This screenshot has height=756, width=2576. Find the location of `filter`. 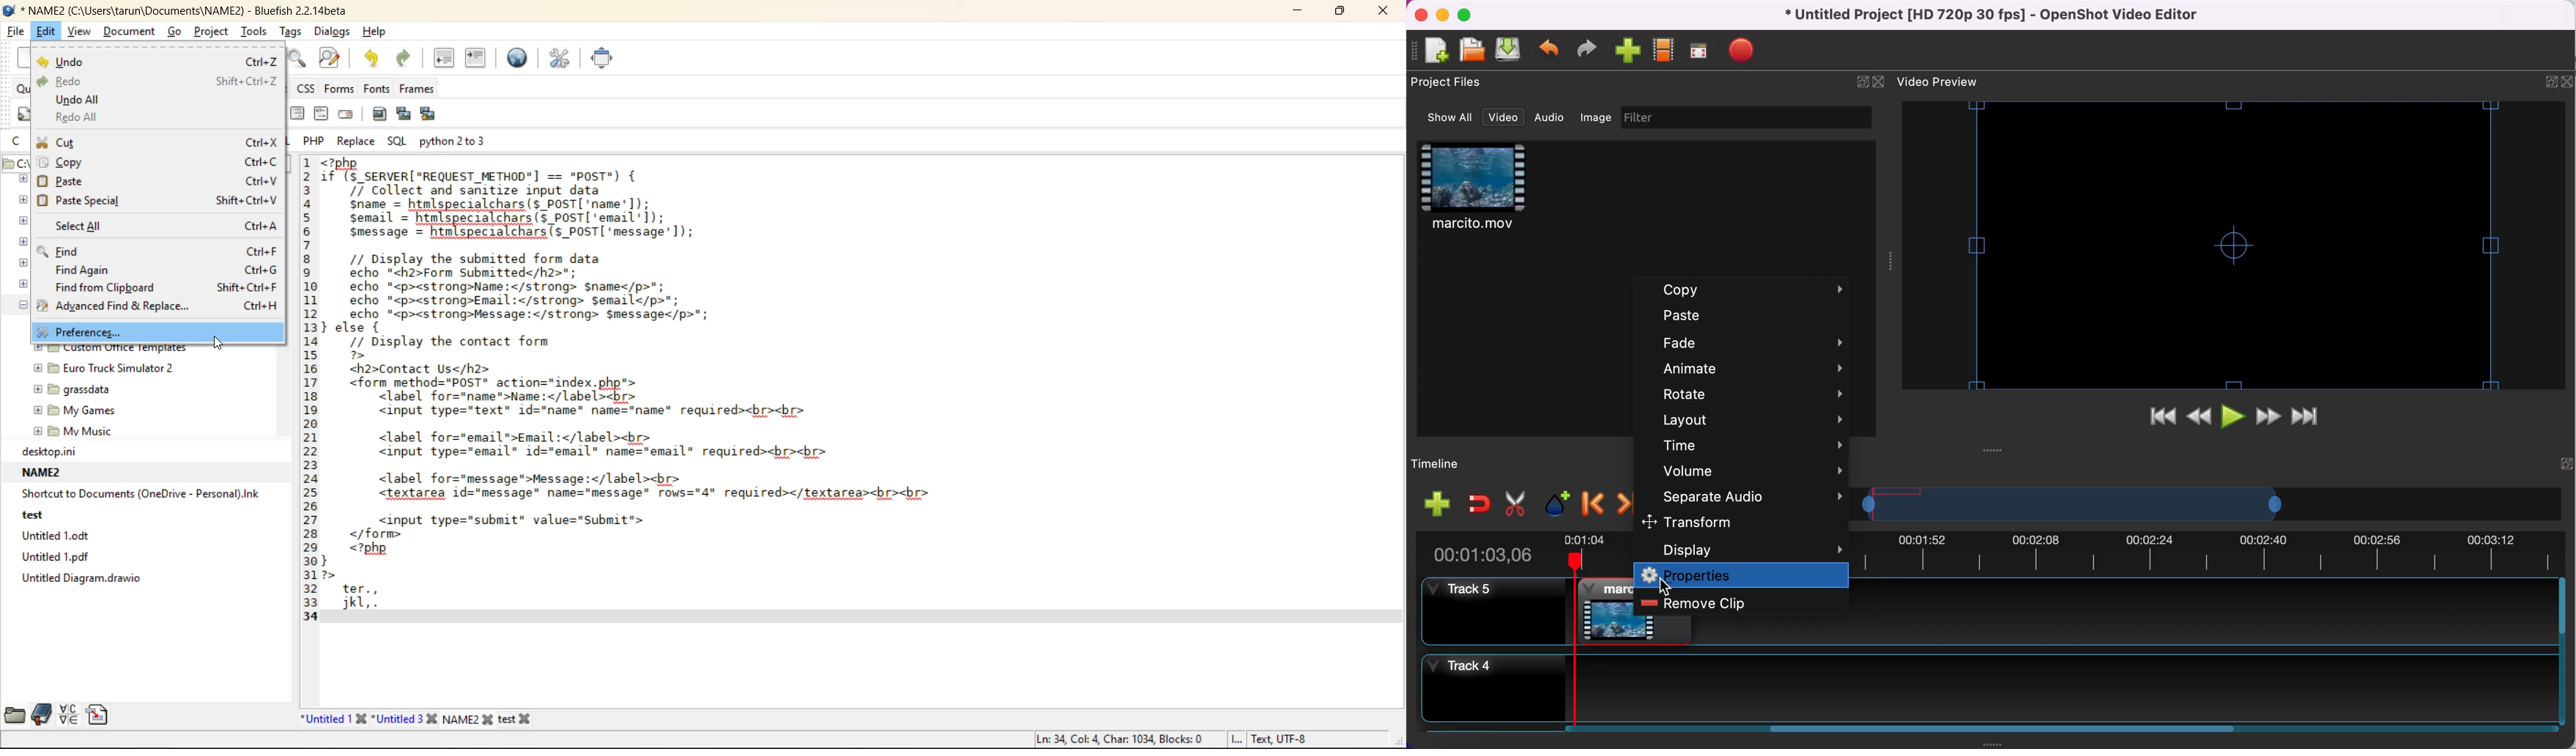

filter is located at coordinates (1746, 118).